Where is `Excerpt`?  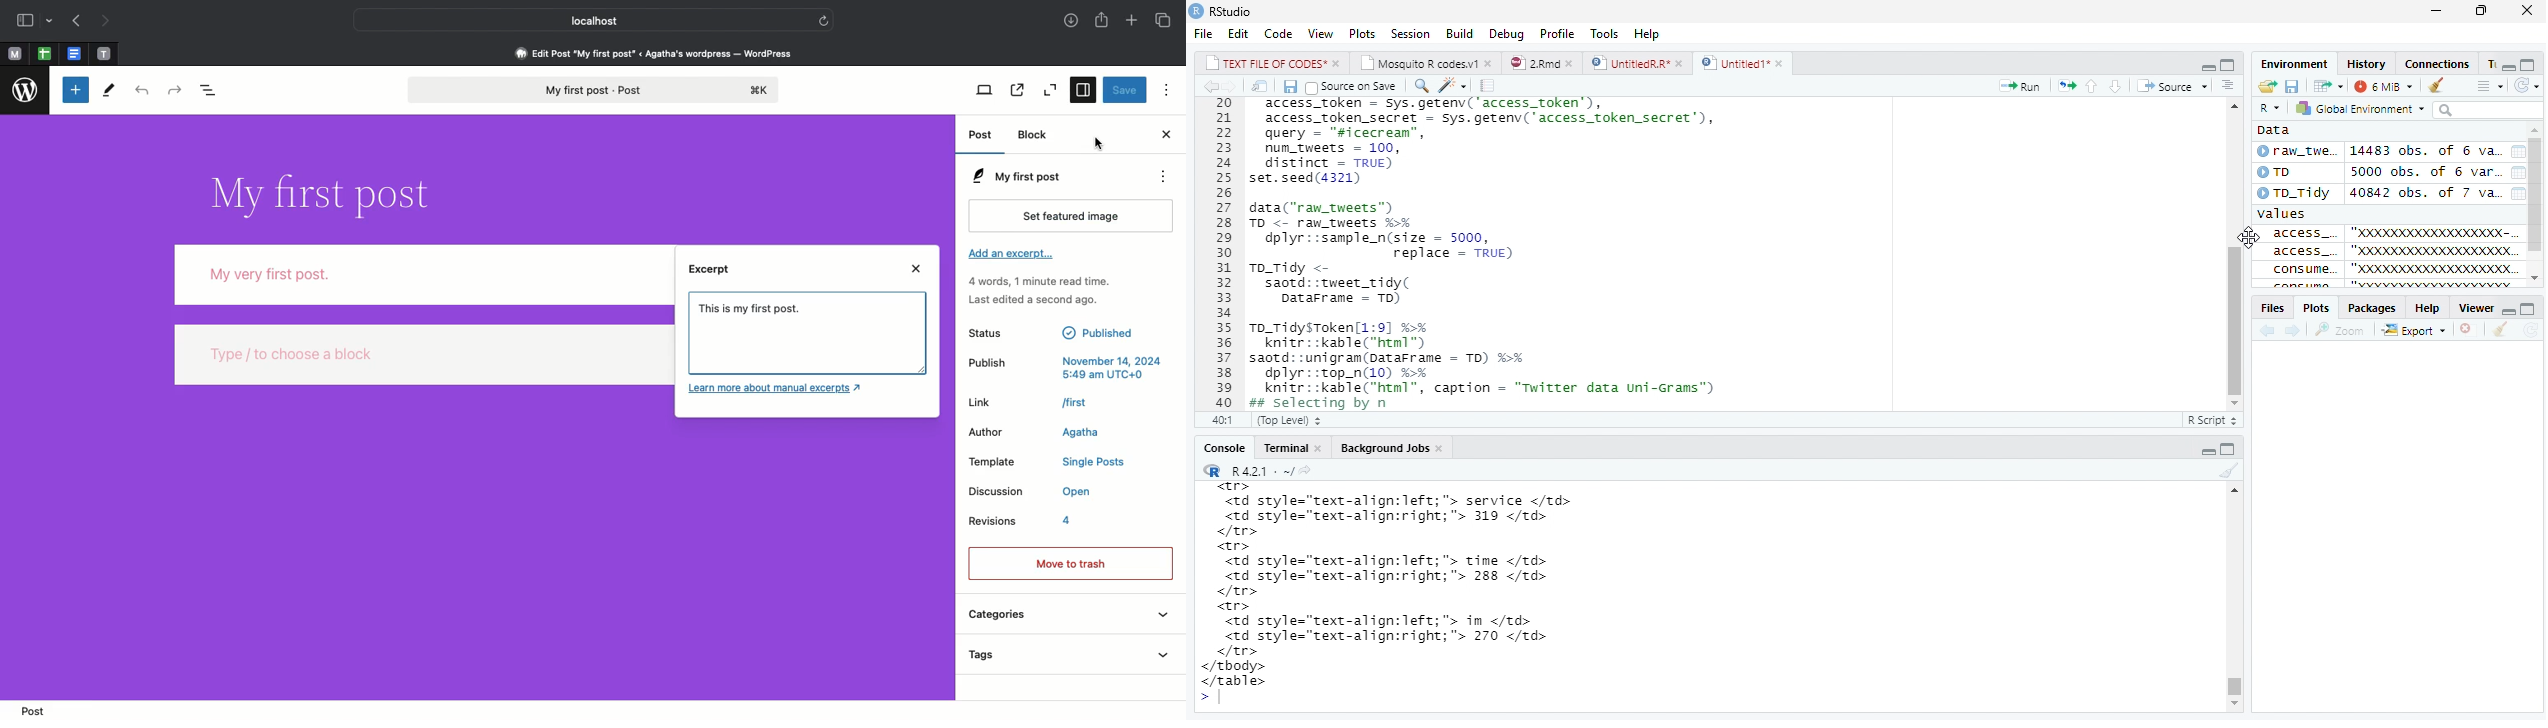 Excerpt is located at coordinates (713, 274).